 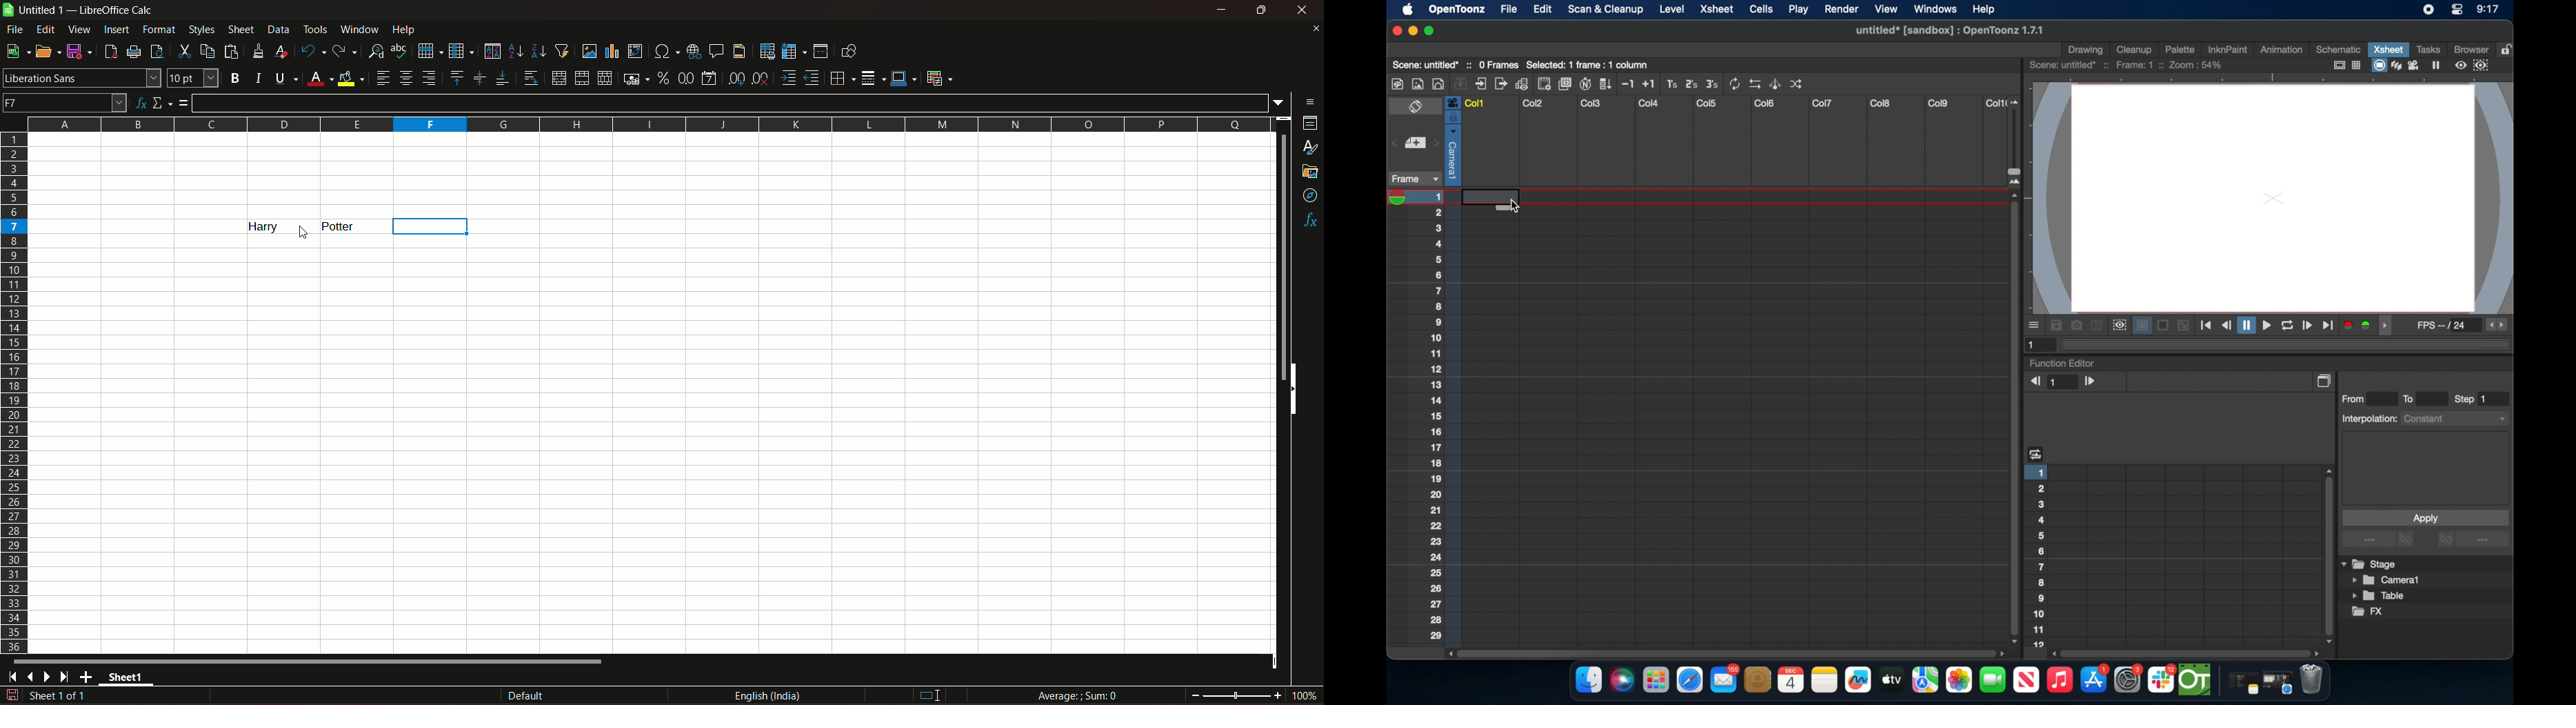 I want to click on fx, so click(x=2368, y=612).